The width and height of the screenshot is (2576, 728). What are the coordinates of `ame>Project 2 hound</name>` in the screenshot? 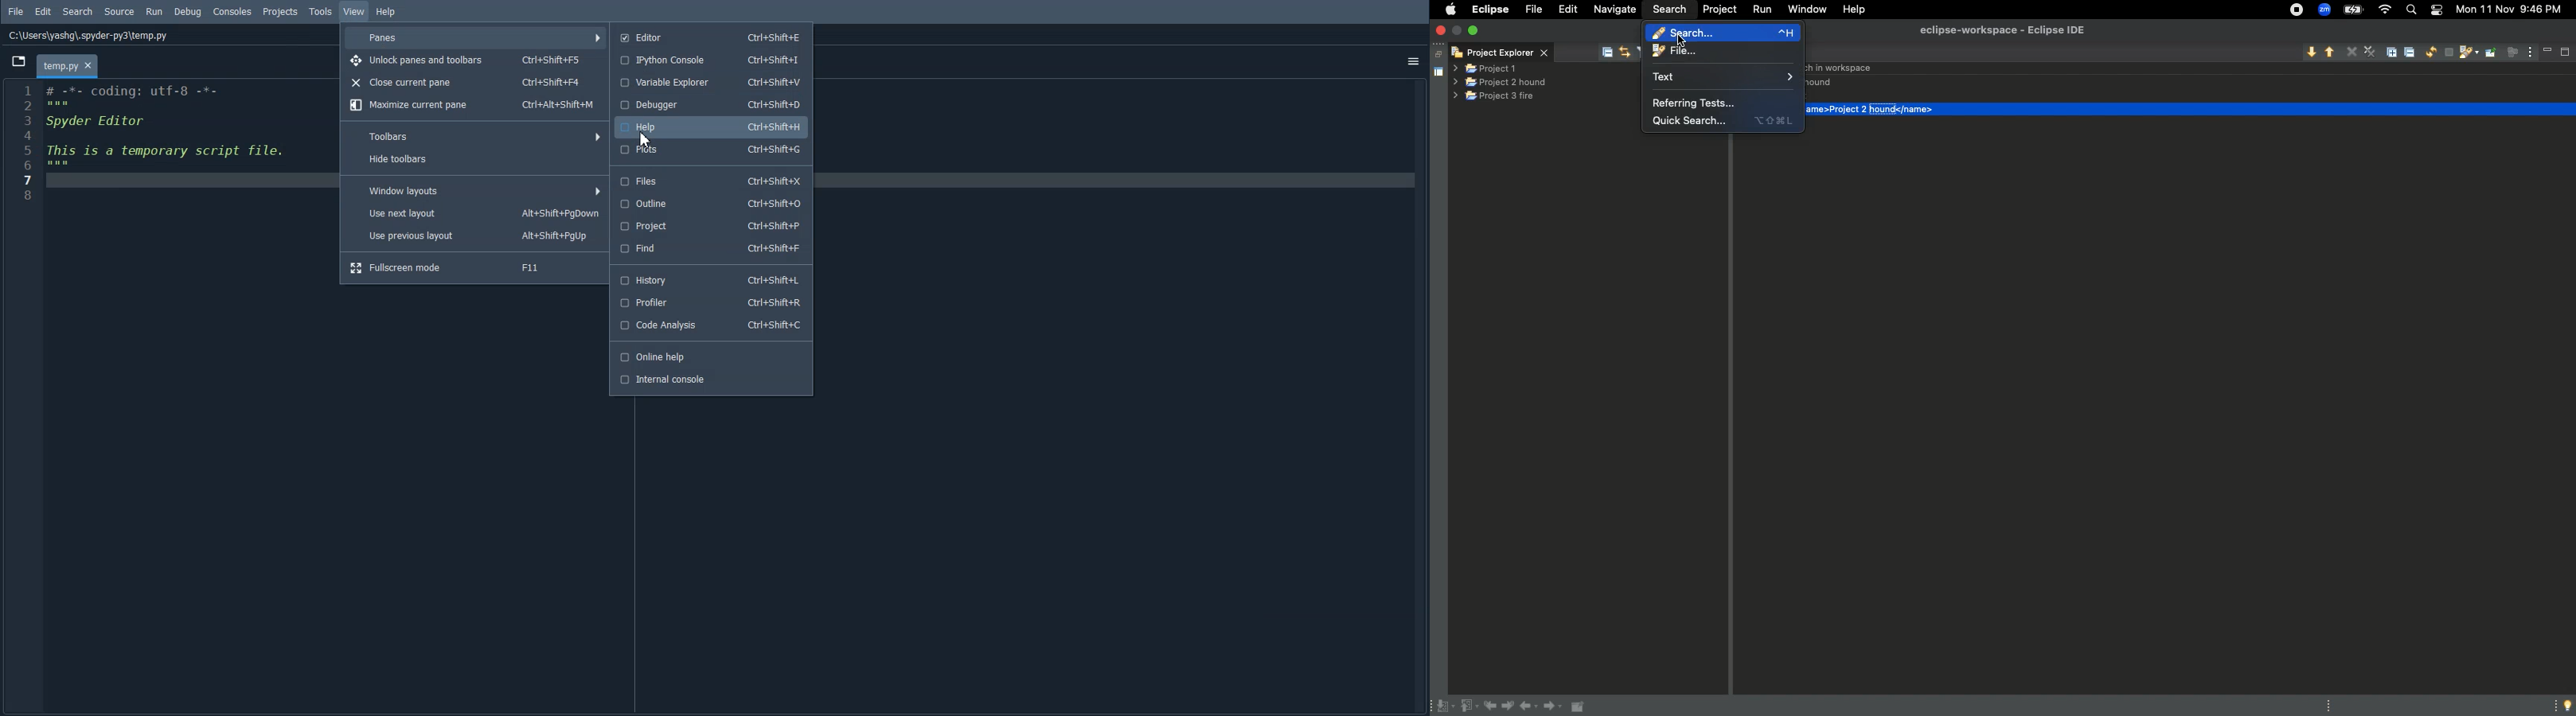 It's located at (1875, 108).